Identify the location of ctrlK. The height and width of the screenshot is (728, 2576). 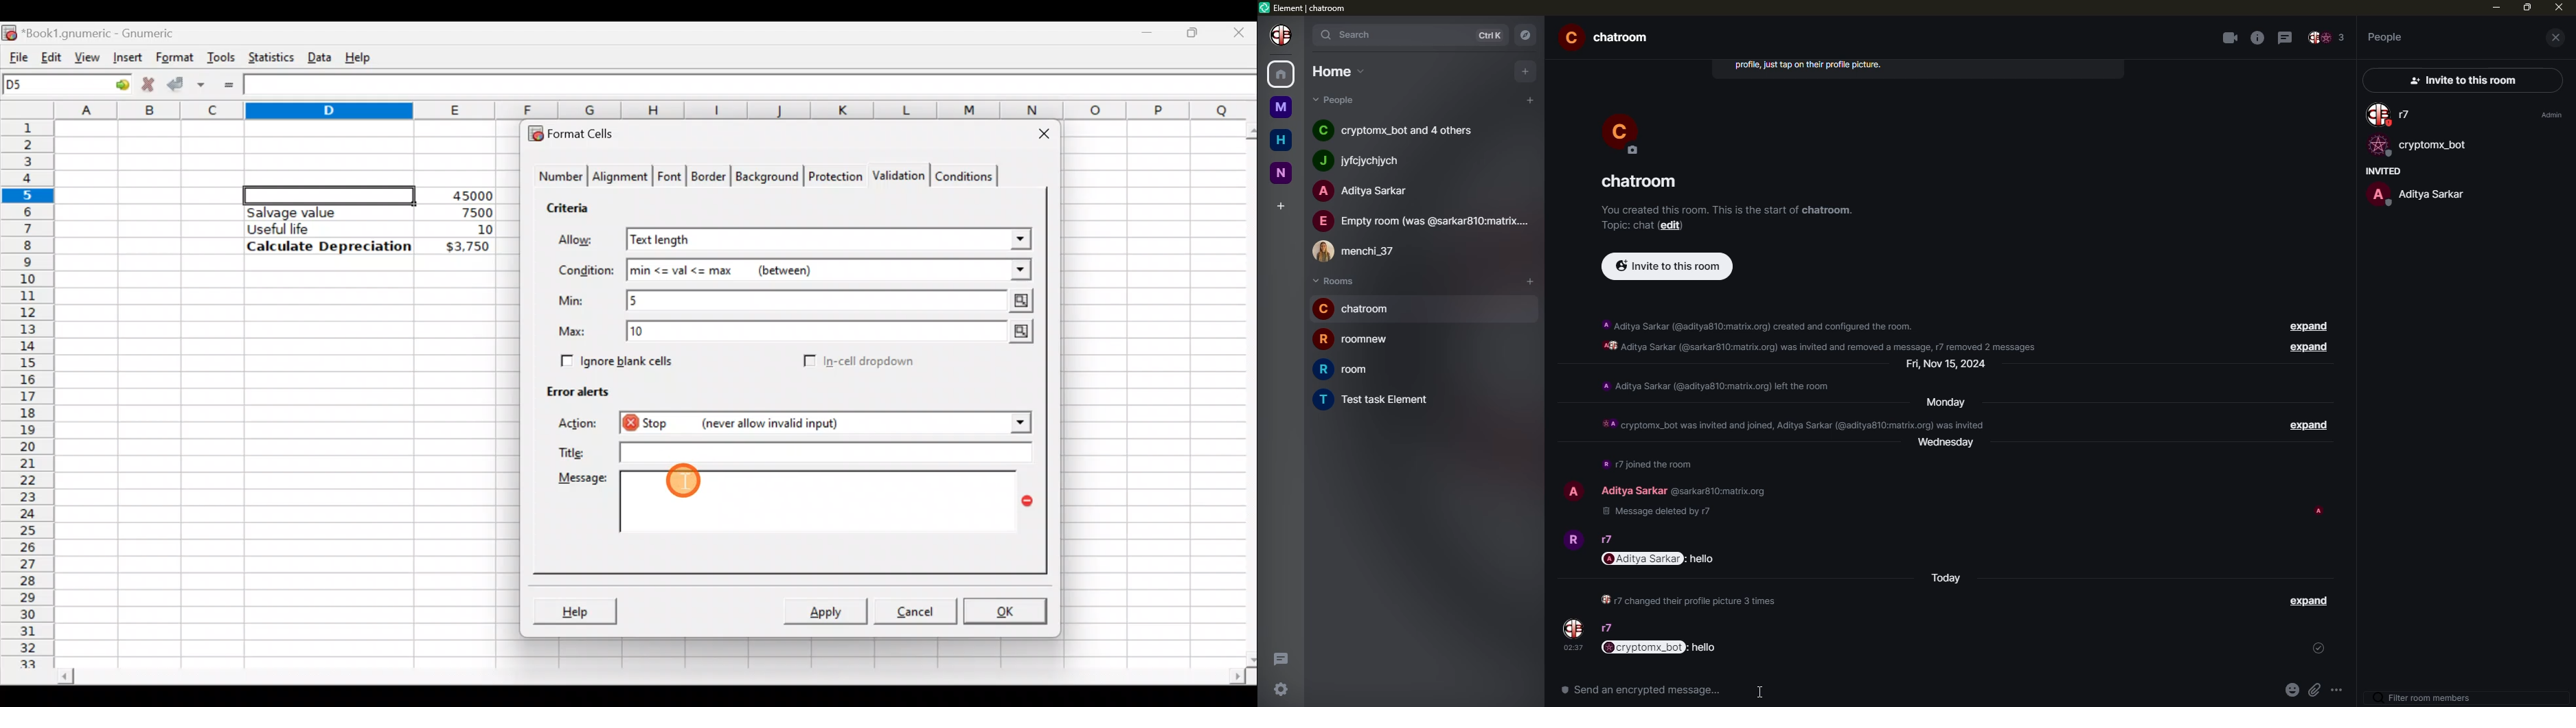
(1490, 36).